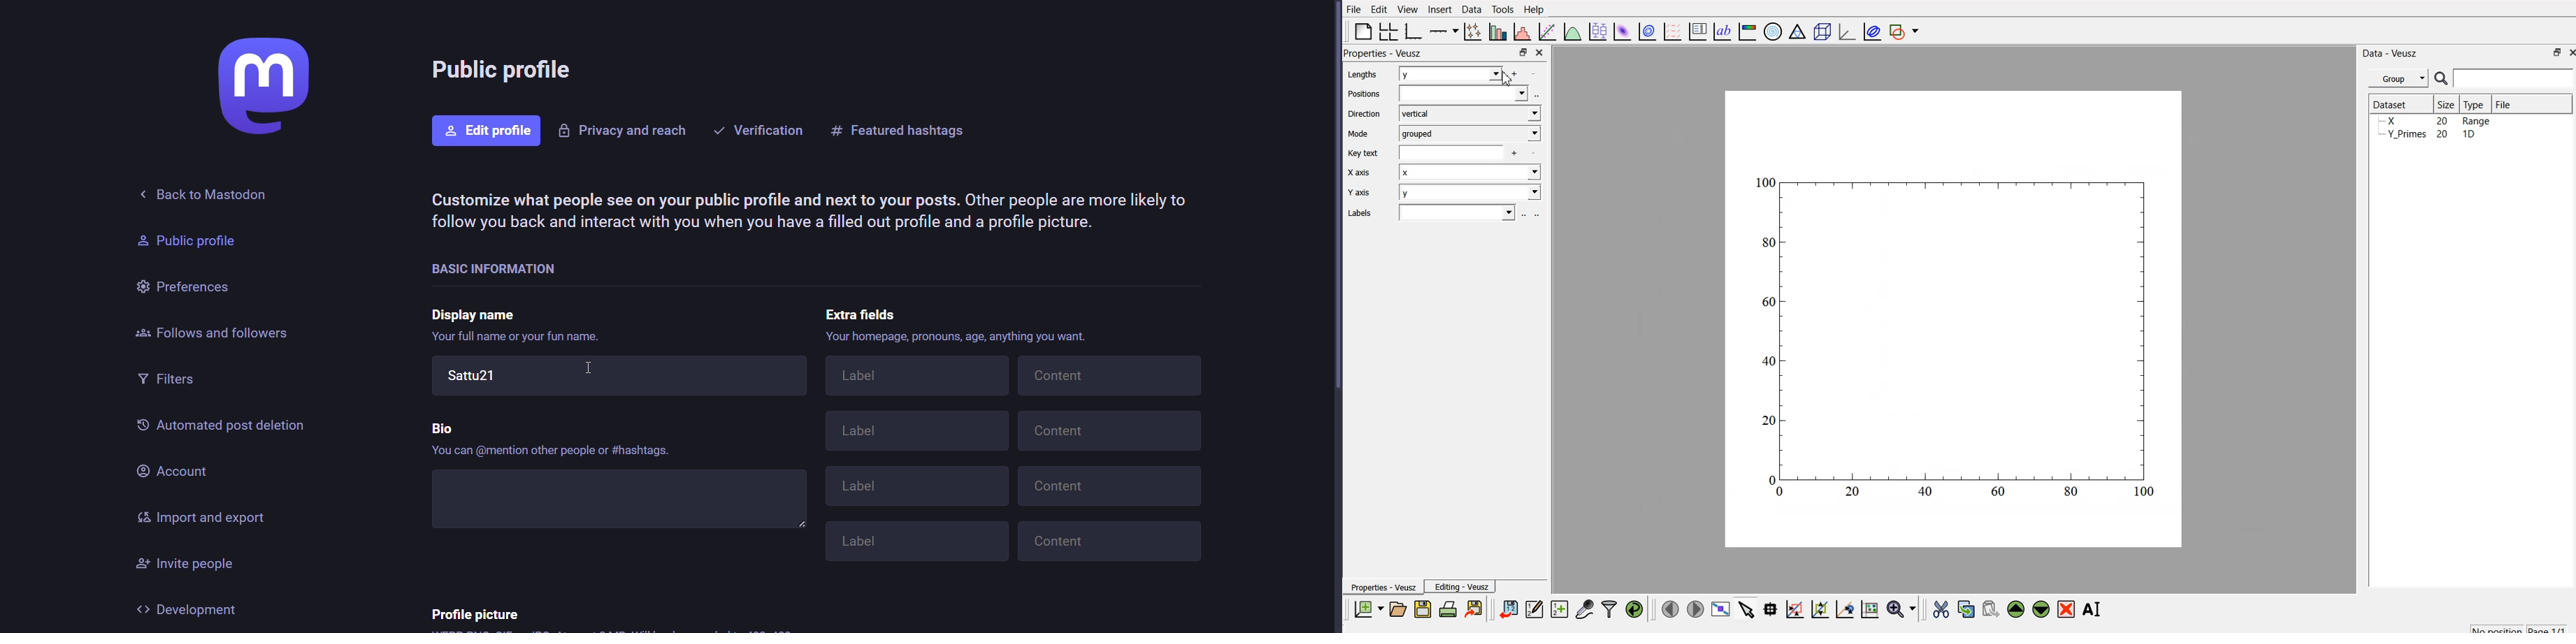 This screenshot has width=2576, height=644. I want to click on plot a vector field, so click(1675, 31).